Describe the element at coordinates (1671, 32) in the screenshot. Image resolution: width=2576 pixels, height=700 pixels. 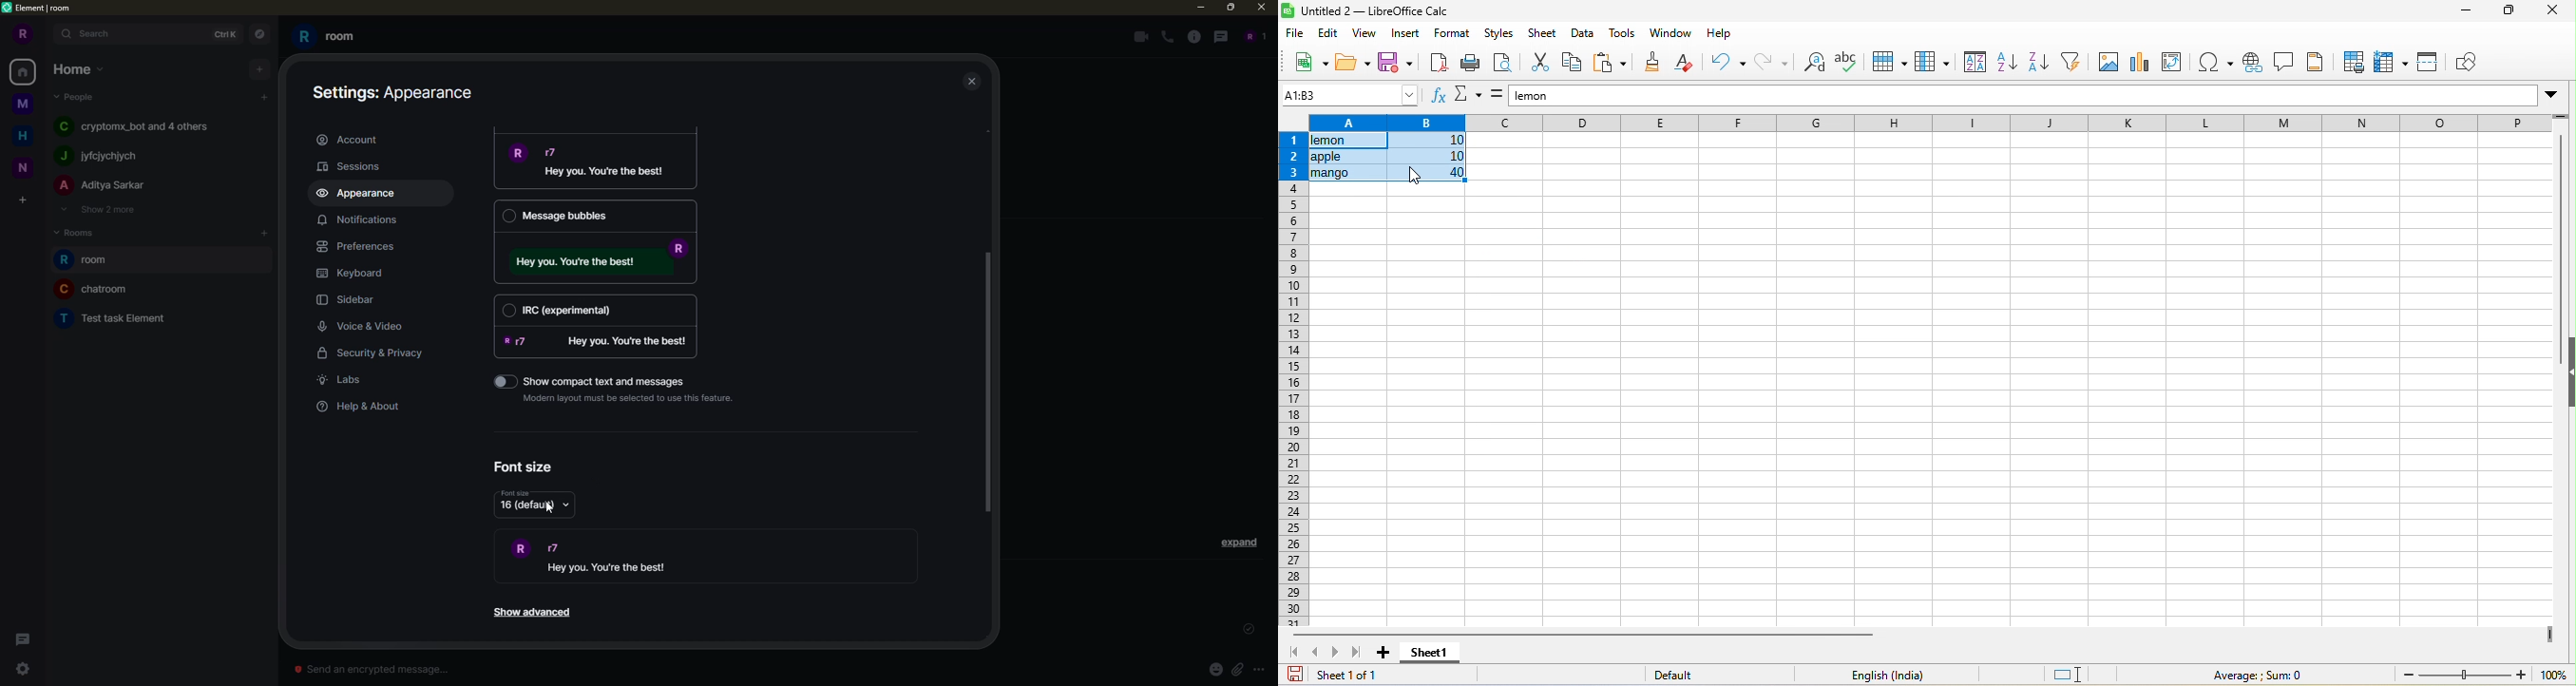
I see `window` at that location.